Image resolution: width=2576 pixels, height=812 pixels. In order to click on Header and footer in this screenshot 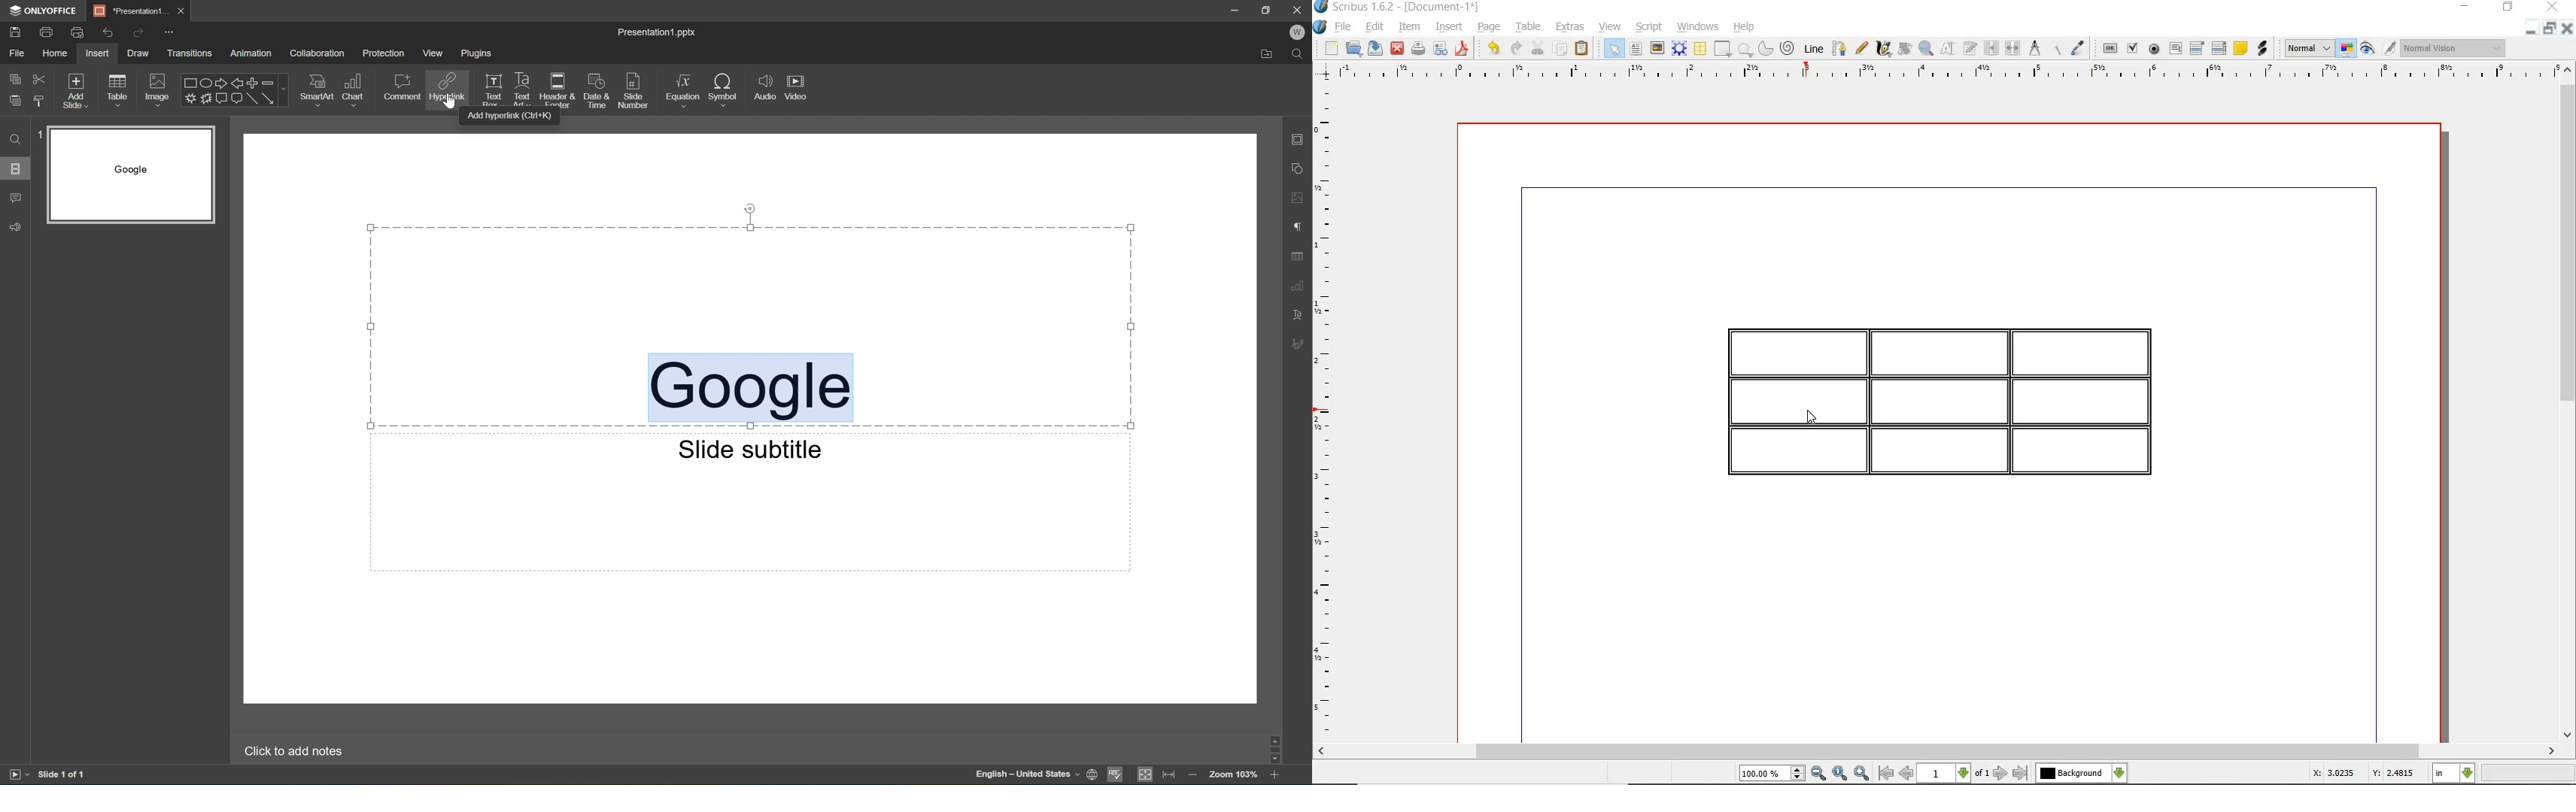, I will do `click(559, 90)`.